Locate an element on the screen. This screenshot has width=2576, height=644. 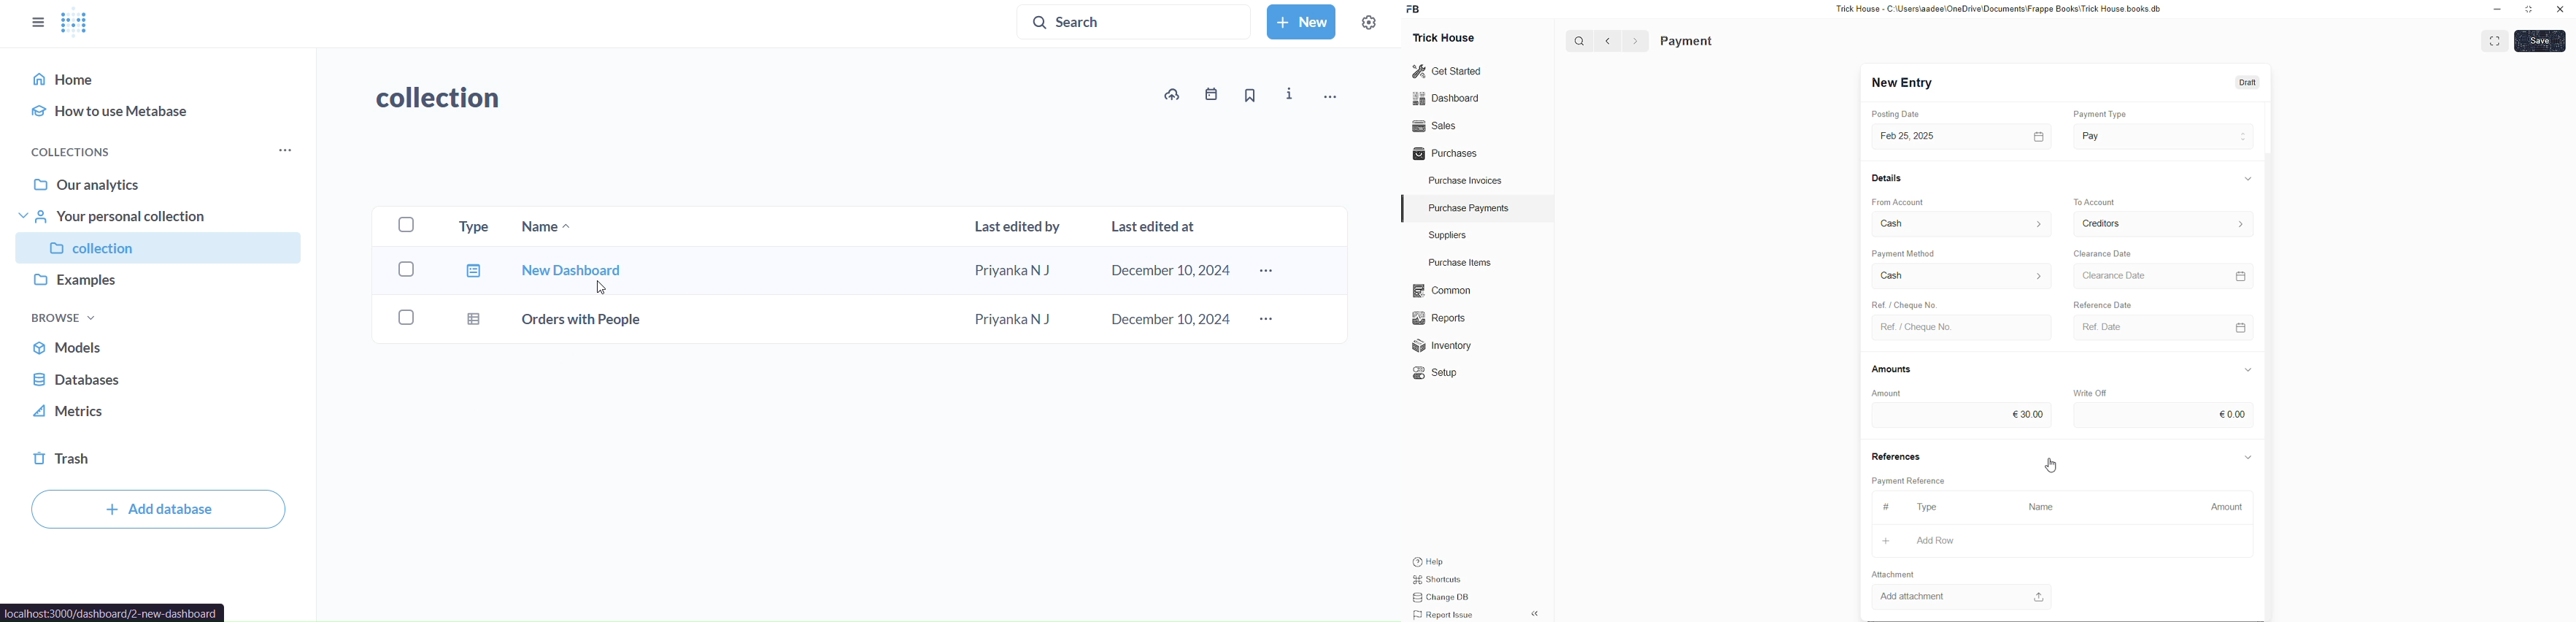
eool is located at coordinates (2013, 413).